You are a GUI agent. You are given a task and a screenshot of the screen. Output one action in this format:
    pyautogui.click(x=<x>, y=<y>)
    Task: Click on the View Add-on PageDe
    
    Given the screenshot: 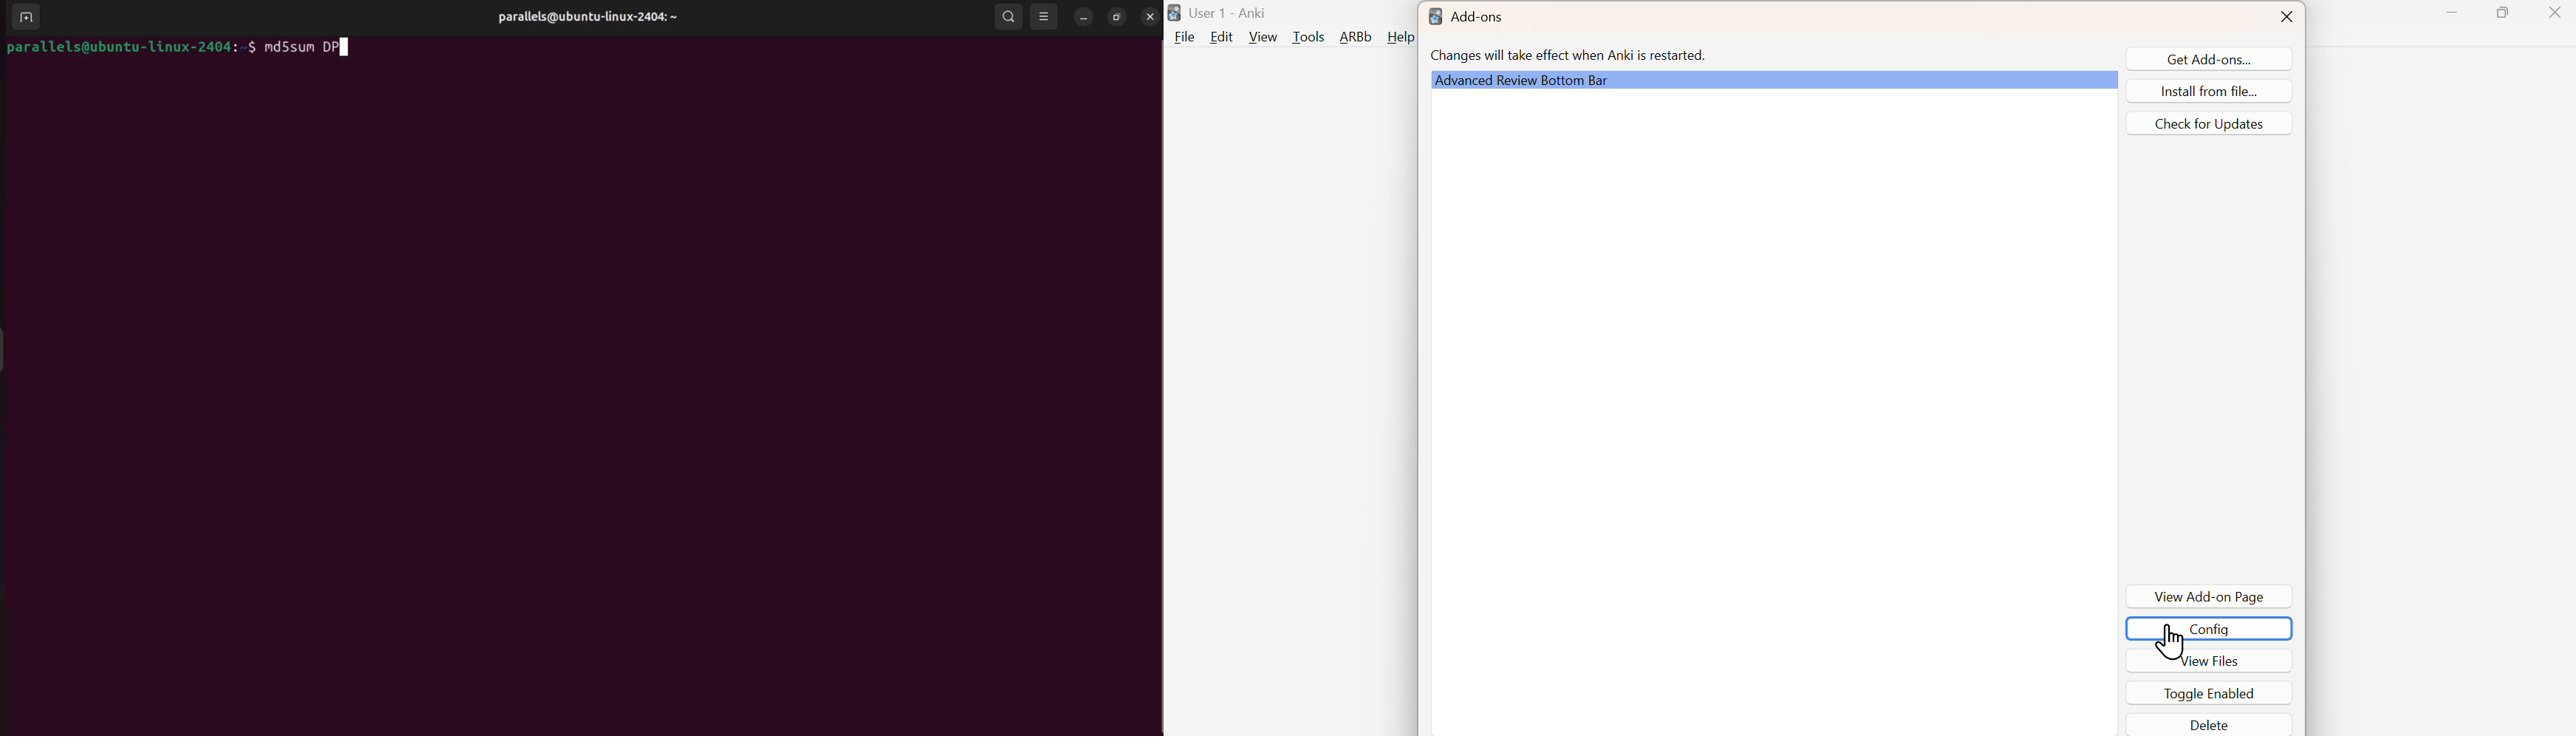 What is the action you would take?
    pyautogui.click(x=2210, y=596)
    